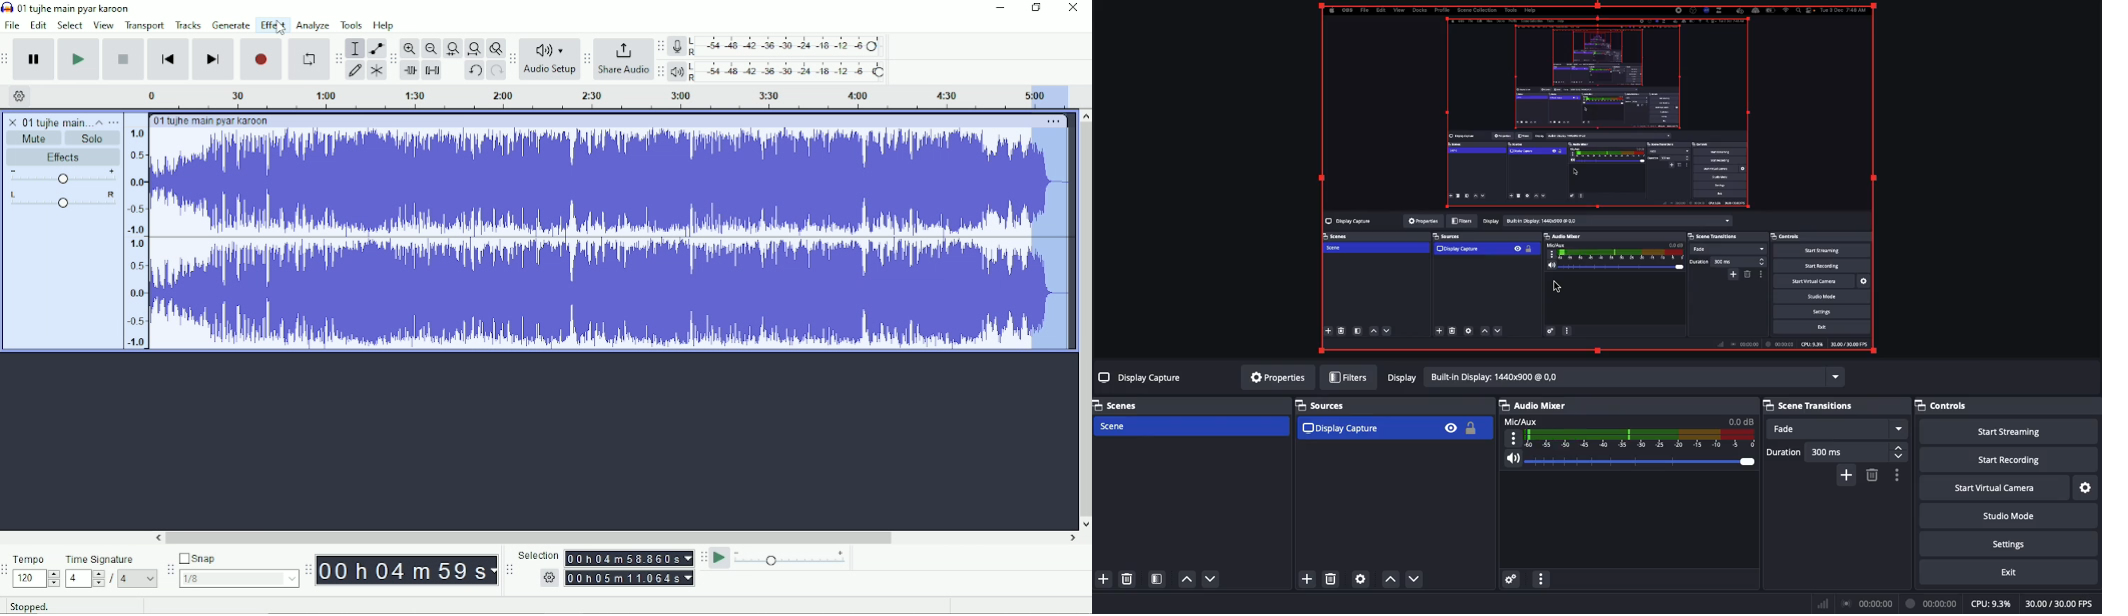 Image resolution: width=2128 pixels, height=616 pixels. Describe the element at coordinates (338, 58) in the screenshot. I see `Audacity tools toolbar` at that location.